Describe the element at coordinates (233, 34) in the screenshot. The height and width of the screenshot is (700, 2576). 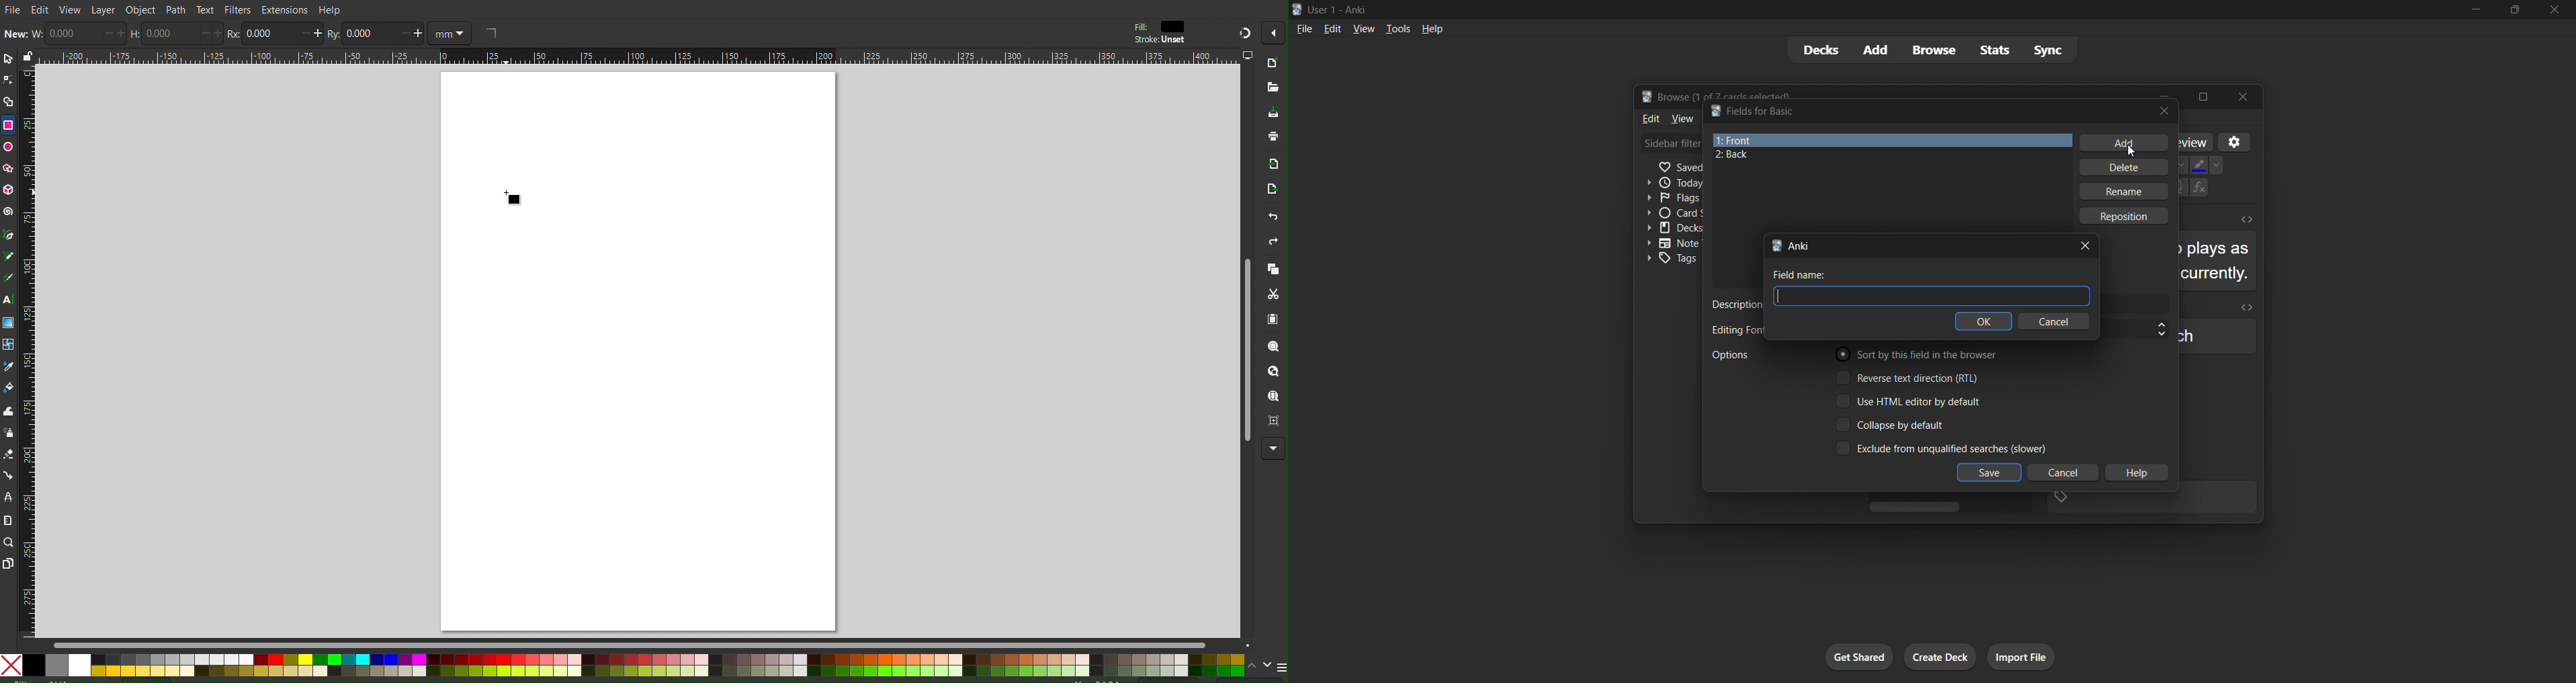
I see `rx` at that location.